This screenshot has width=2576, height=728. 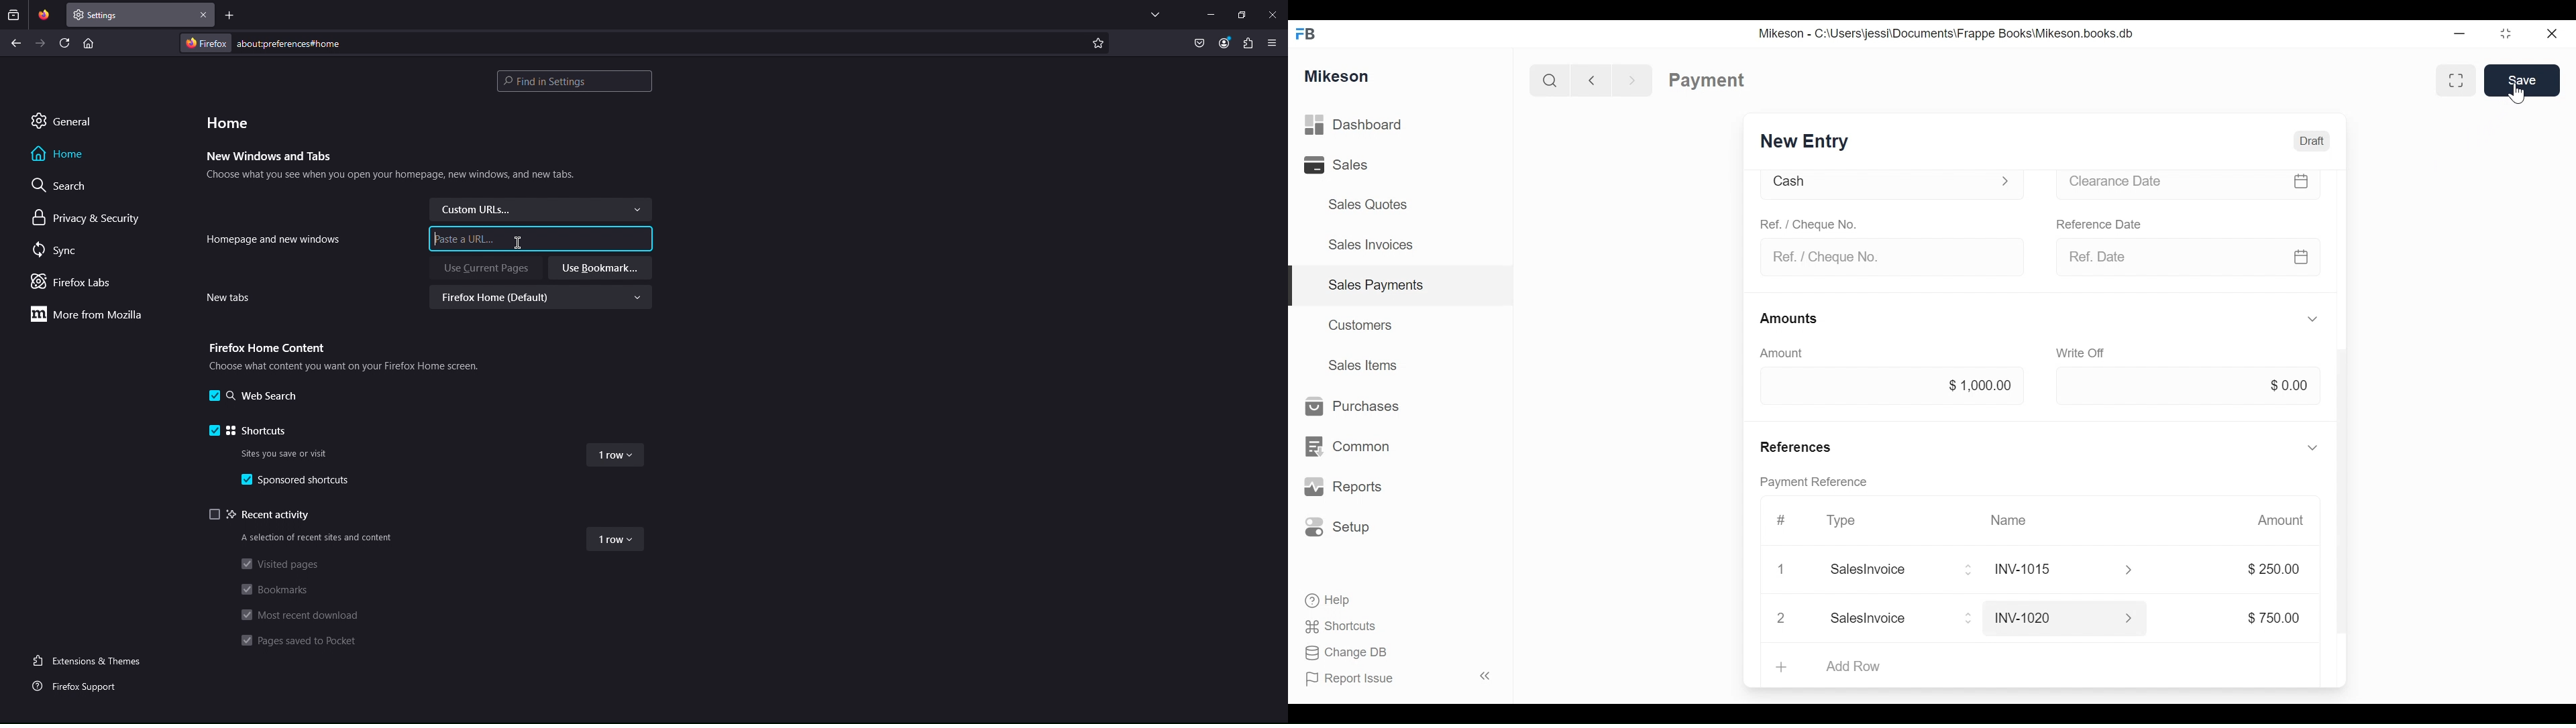 What do you see at coordinates (1780, 570) in the screenshot?
I see `Close` at bounding box center [1780, 570].